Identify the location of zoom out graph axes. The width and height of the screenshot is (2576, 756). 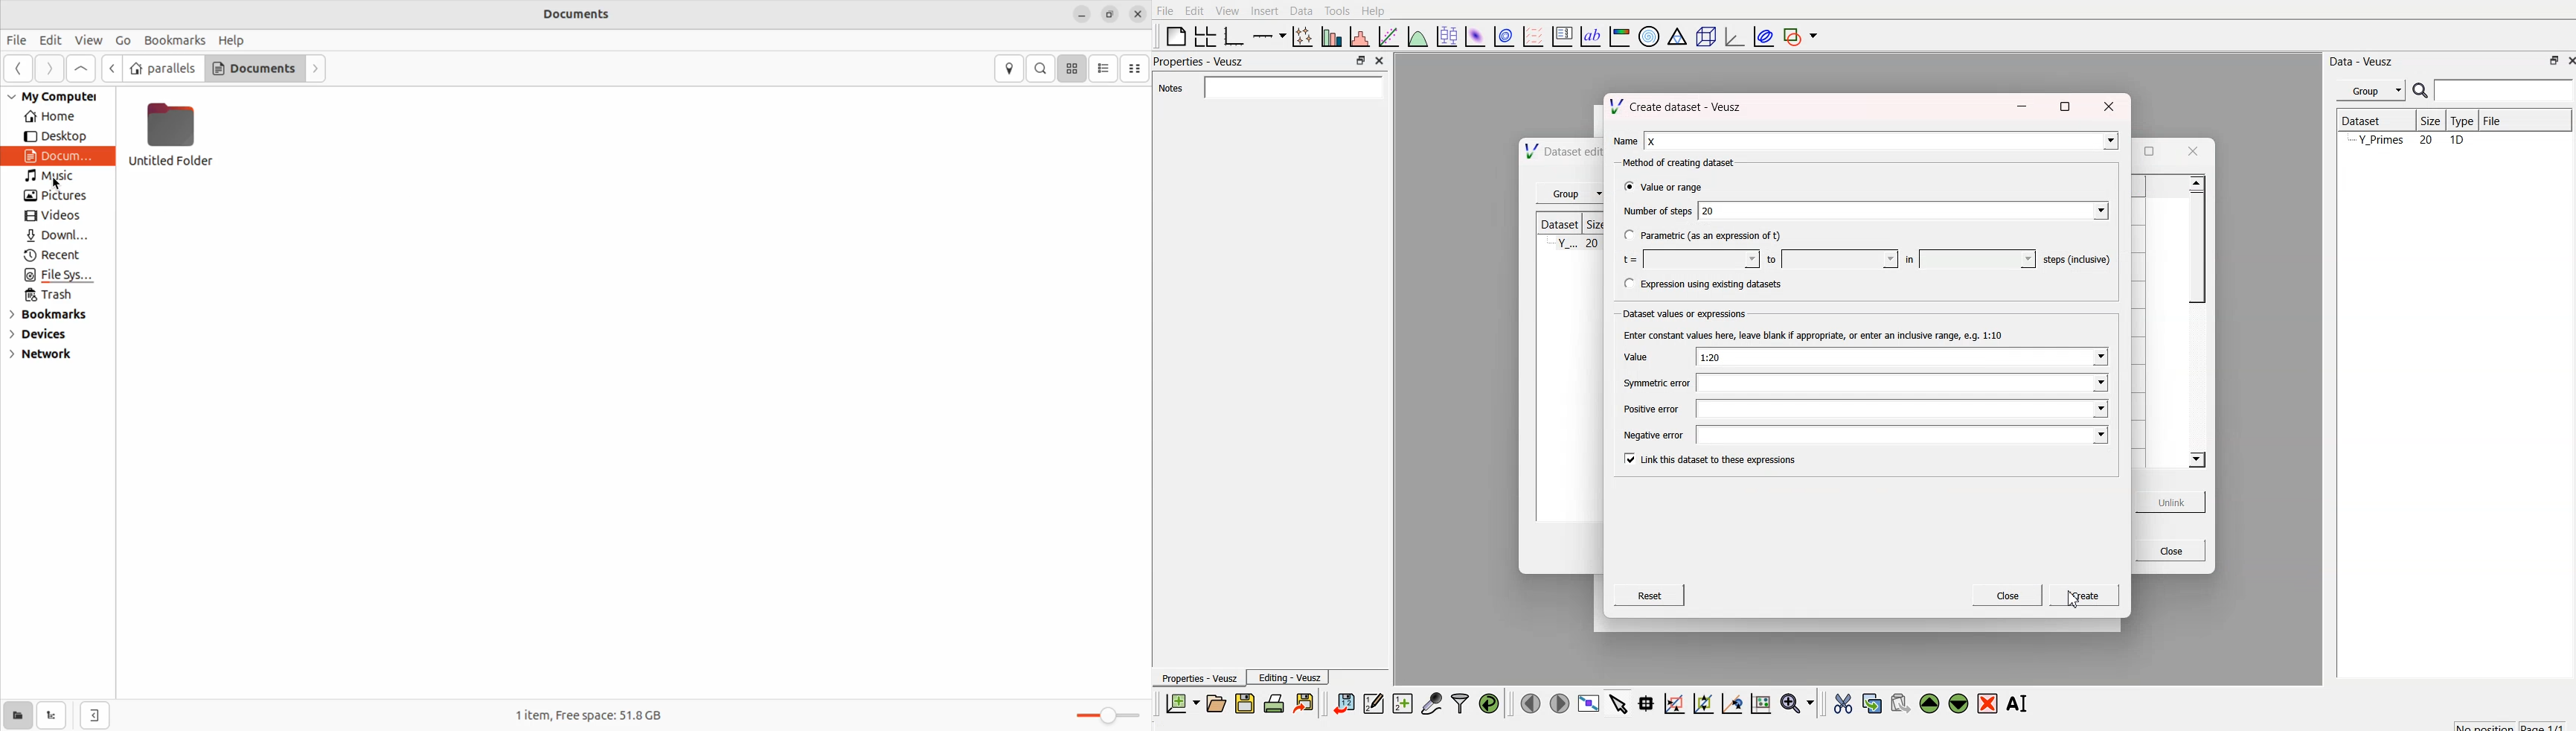
(1730, 703).